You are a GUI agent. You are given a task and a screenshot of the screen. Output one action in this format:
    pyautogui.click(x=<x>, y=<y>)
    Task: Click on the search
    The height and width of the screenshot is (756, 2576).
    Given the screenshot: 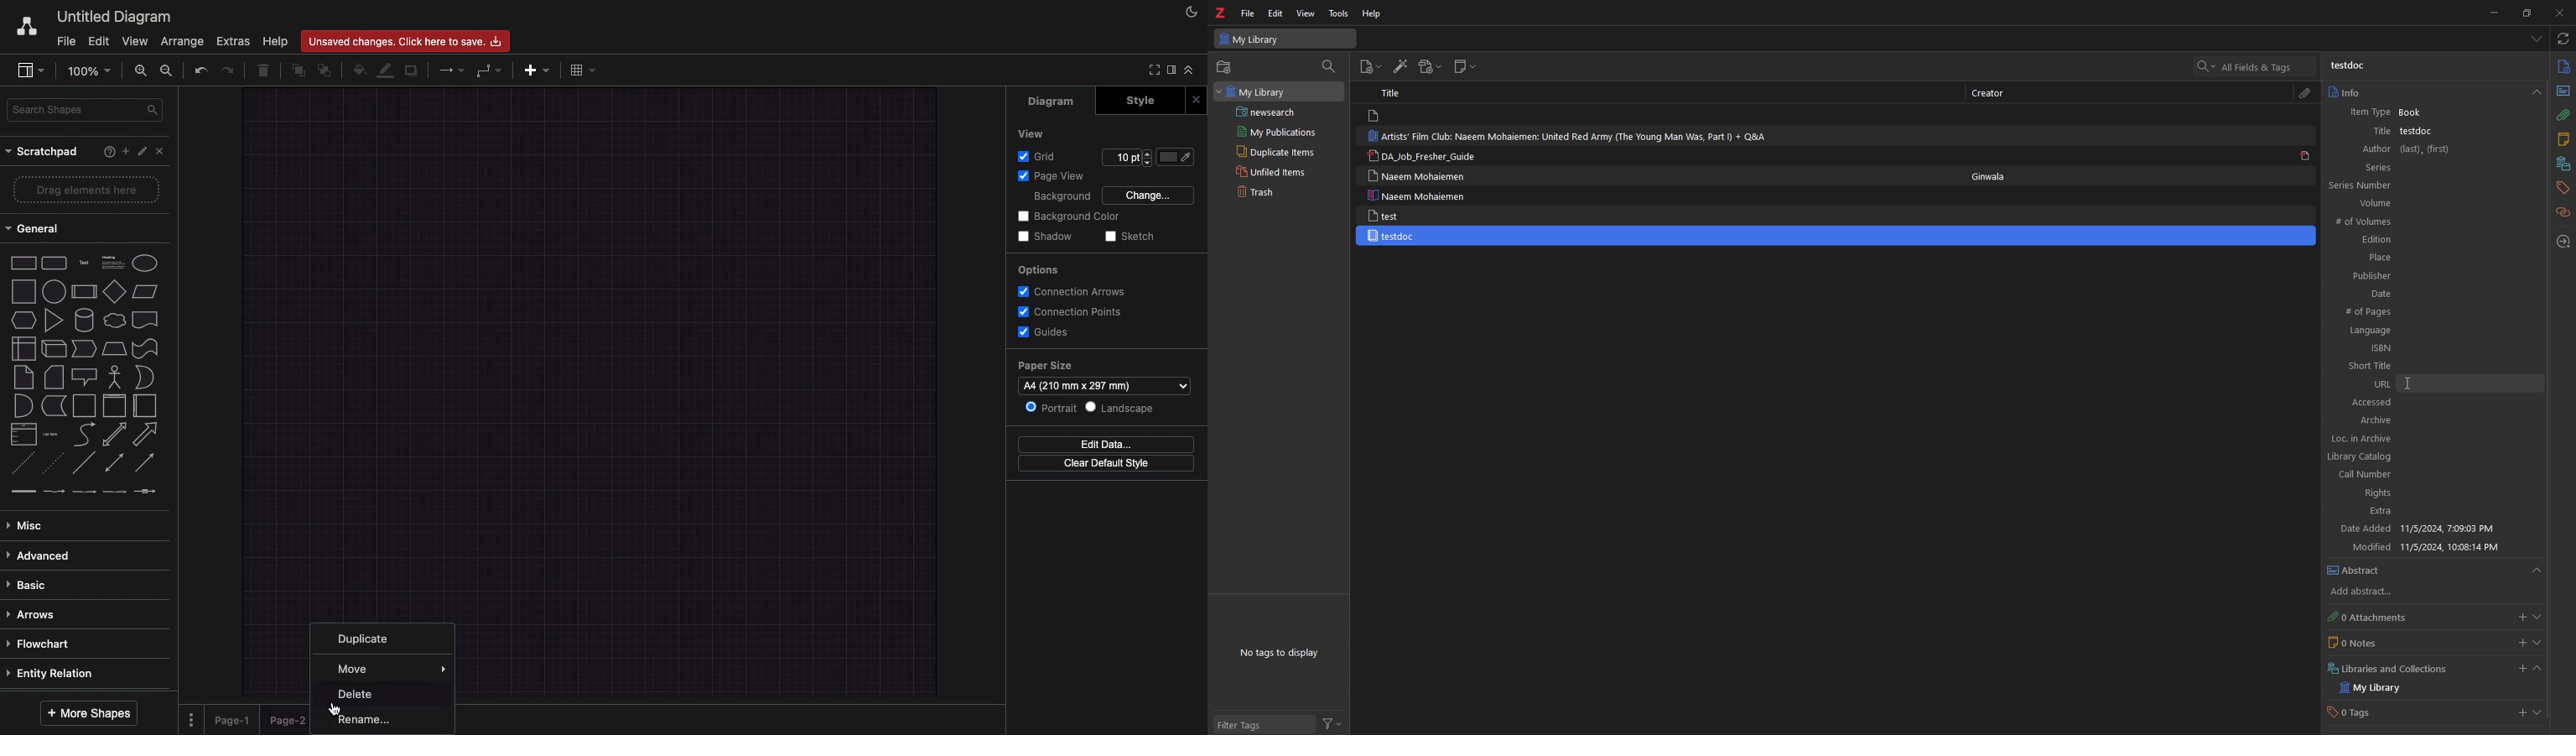 What is the action you would take?
    pyautogui.click(x=2259, y=66)
    